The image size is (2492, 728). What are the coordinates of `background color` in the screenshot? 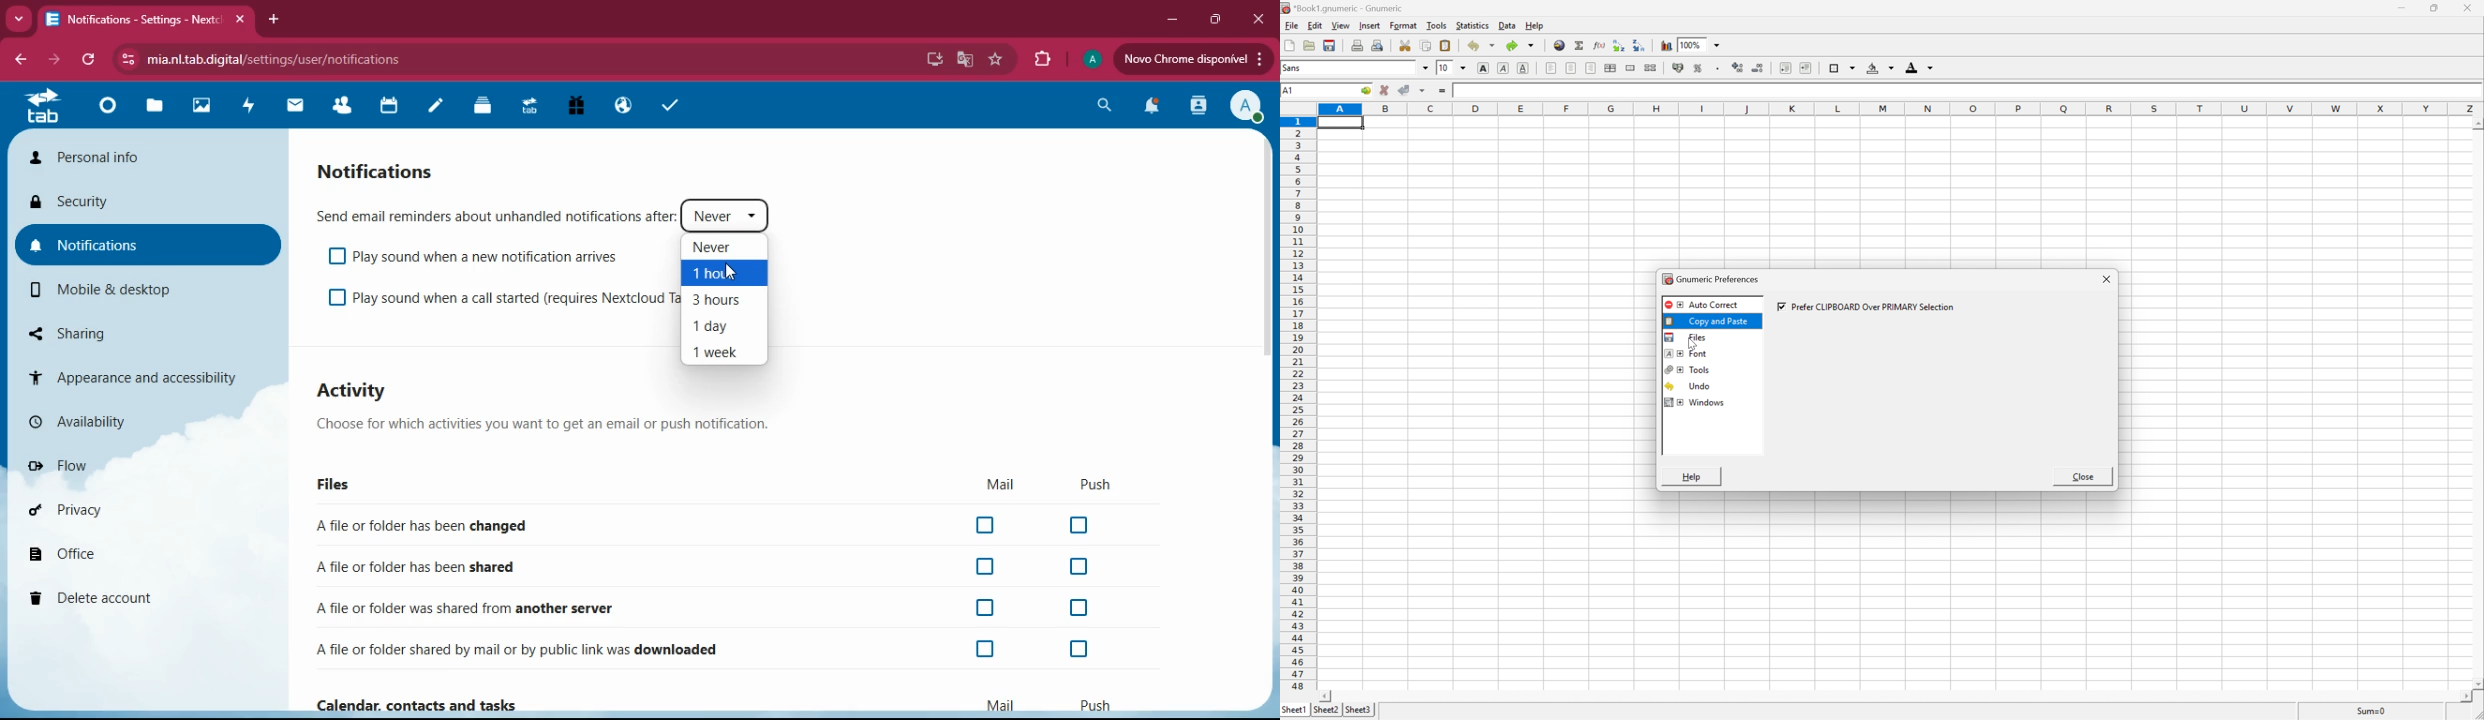 It's located at (1882, 68).